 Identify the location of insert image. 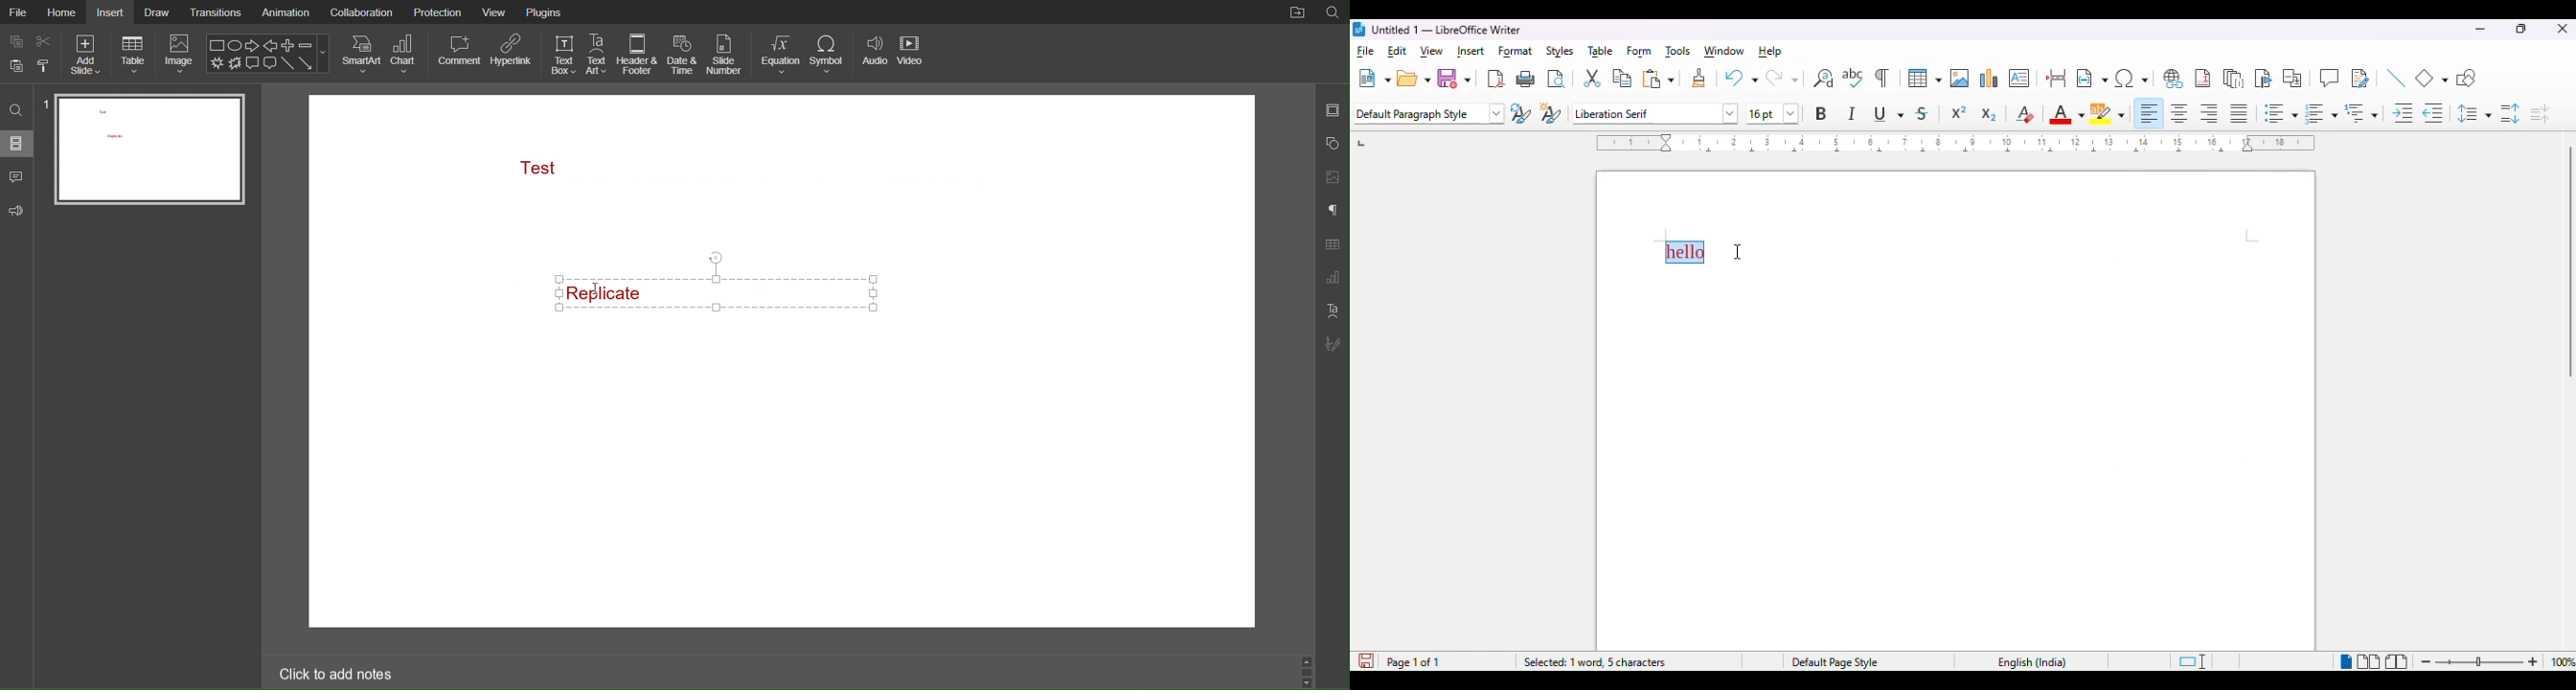
(1960, 79).